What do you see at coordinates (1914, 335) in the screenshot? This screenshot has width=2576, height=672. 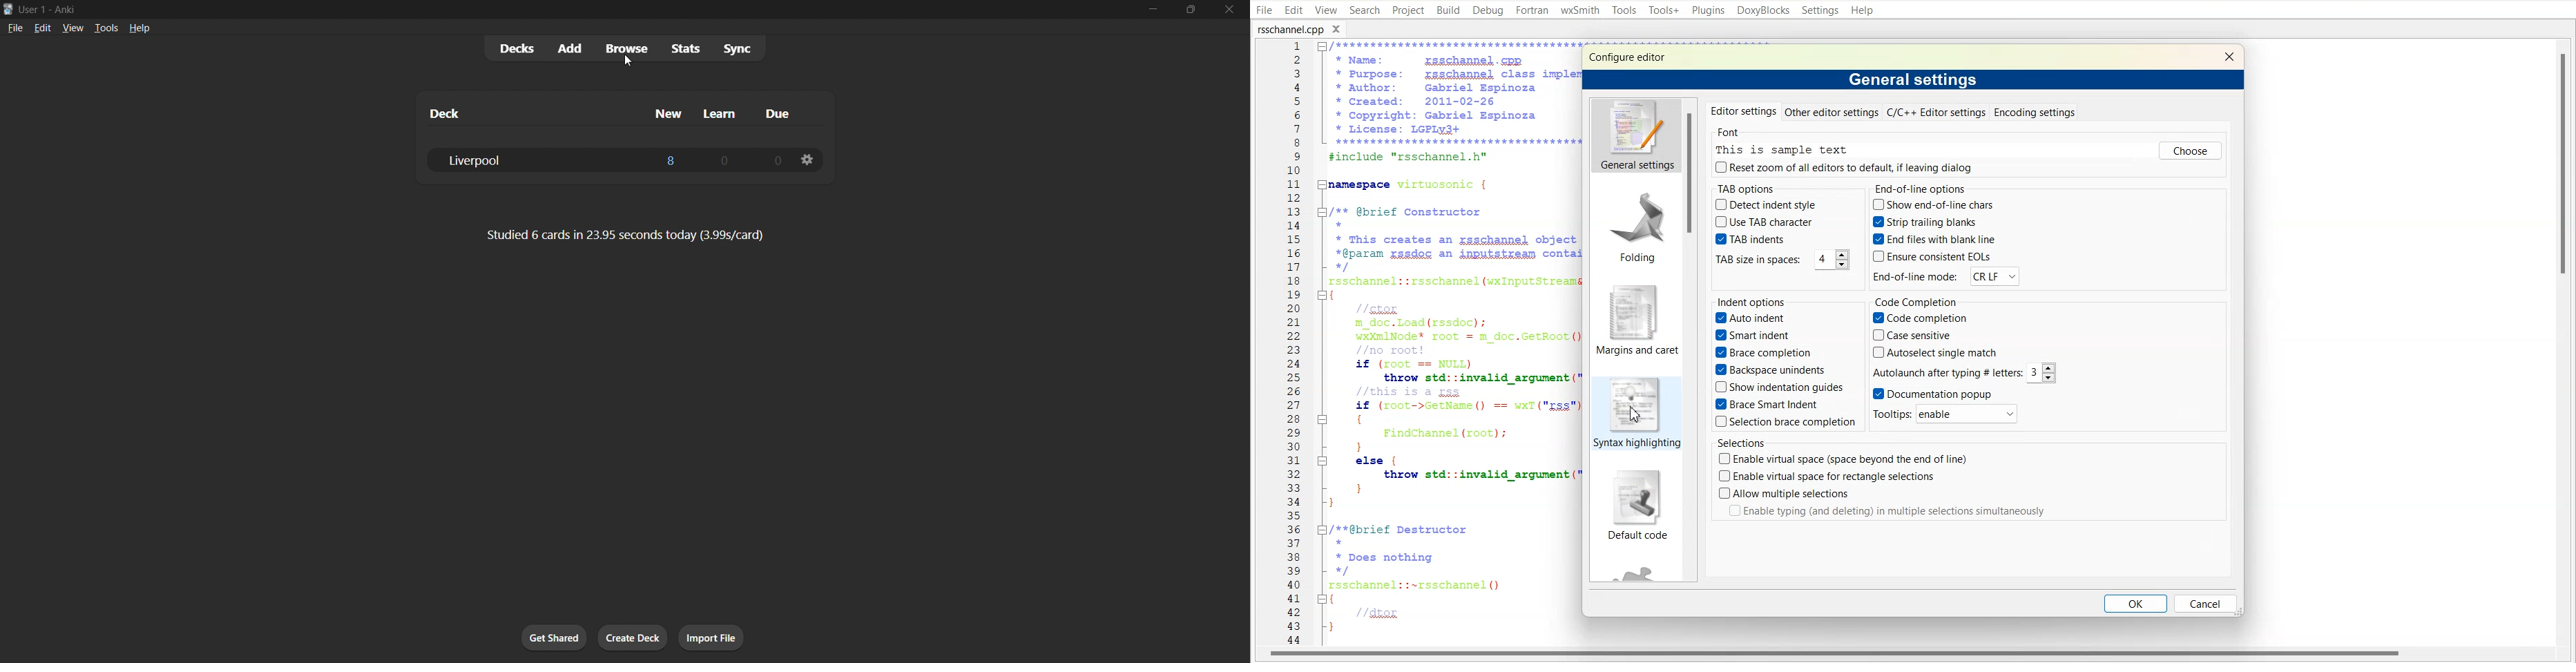 I see `Case sensitive` at bounding box center [1914, 335].